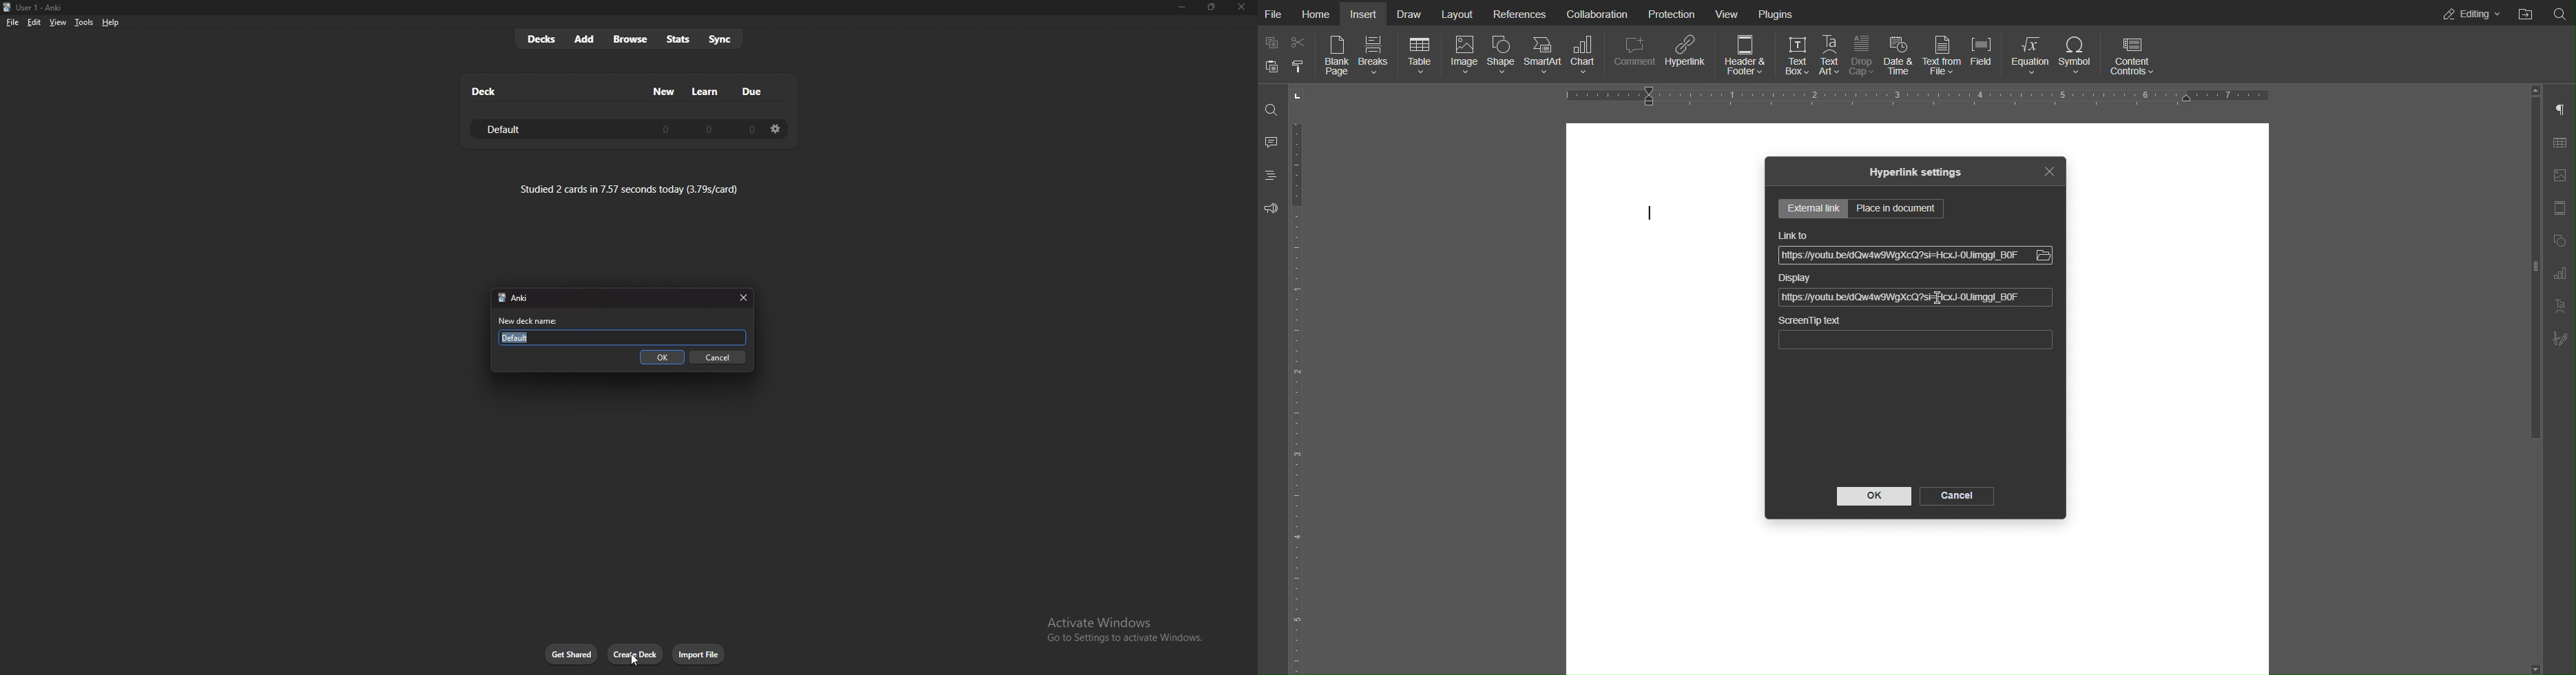 Image resolution: width=2576 pixels, height=700 pixels. What do you see at coordinates (1864, 56) in the screenshot?
I see `Drop Cap` at bounding box center [1864, 56].